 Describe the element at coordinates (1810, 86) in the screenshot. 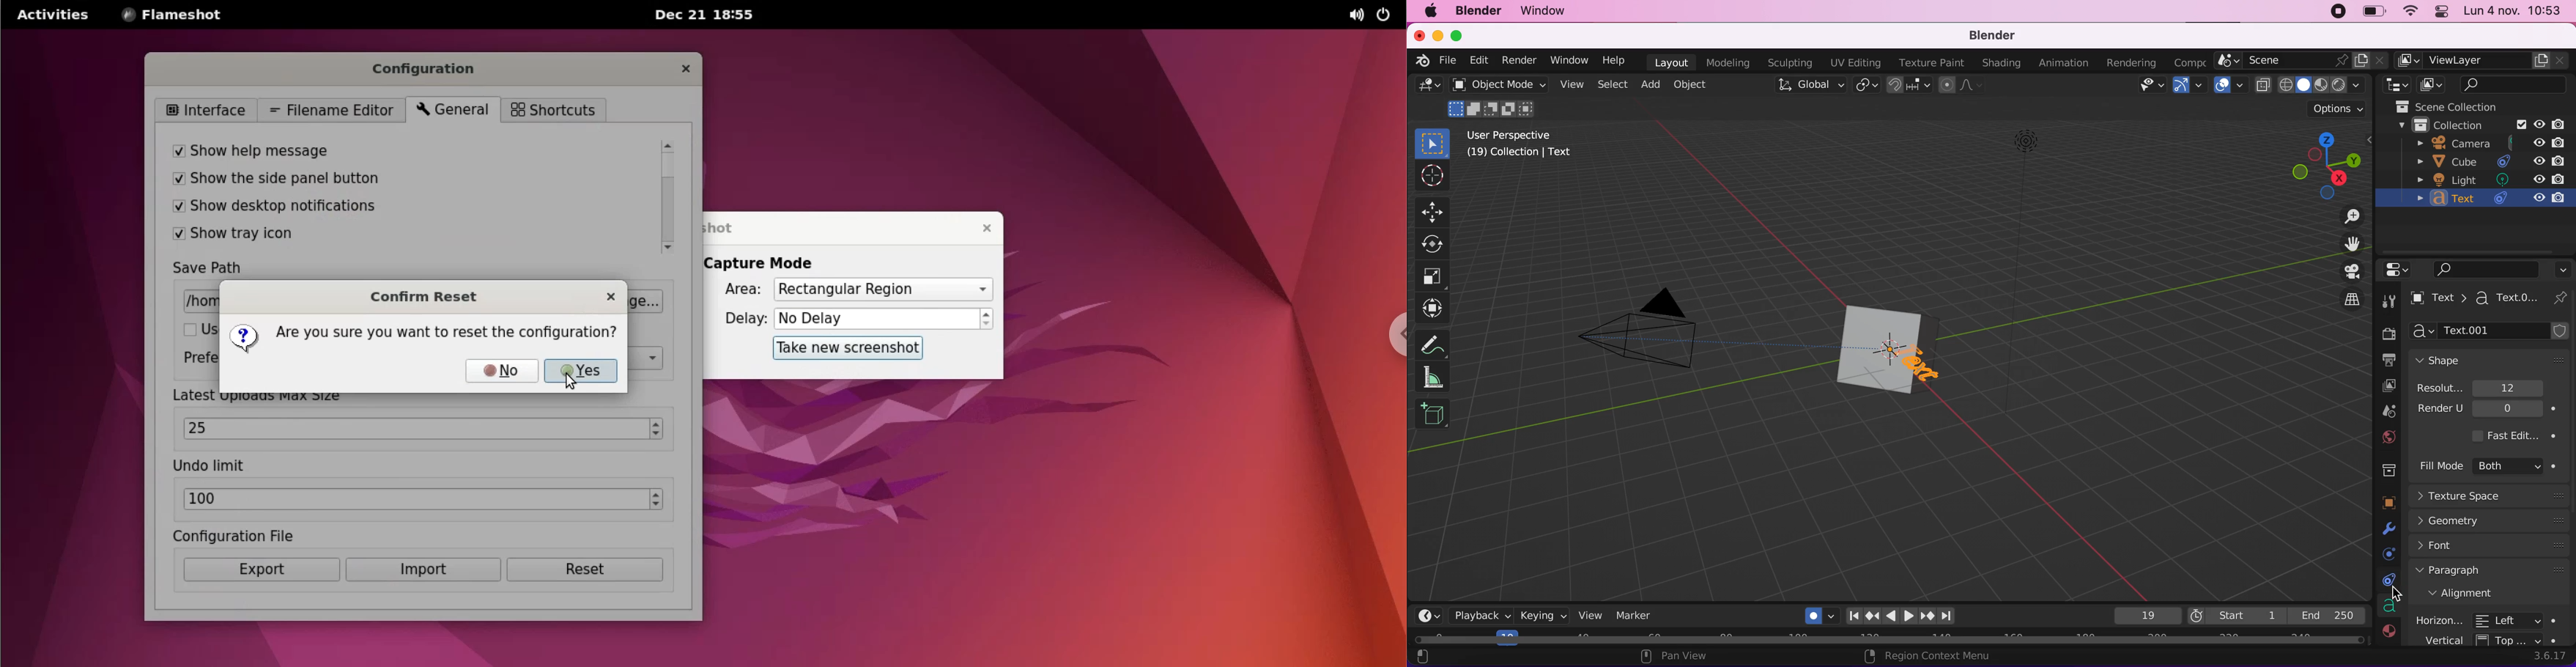

I see `transformation orientation` at that location.